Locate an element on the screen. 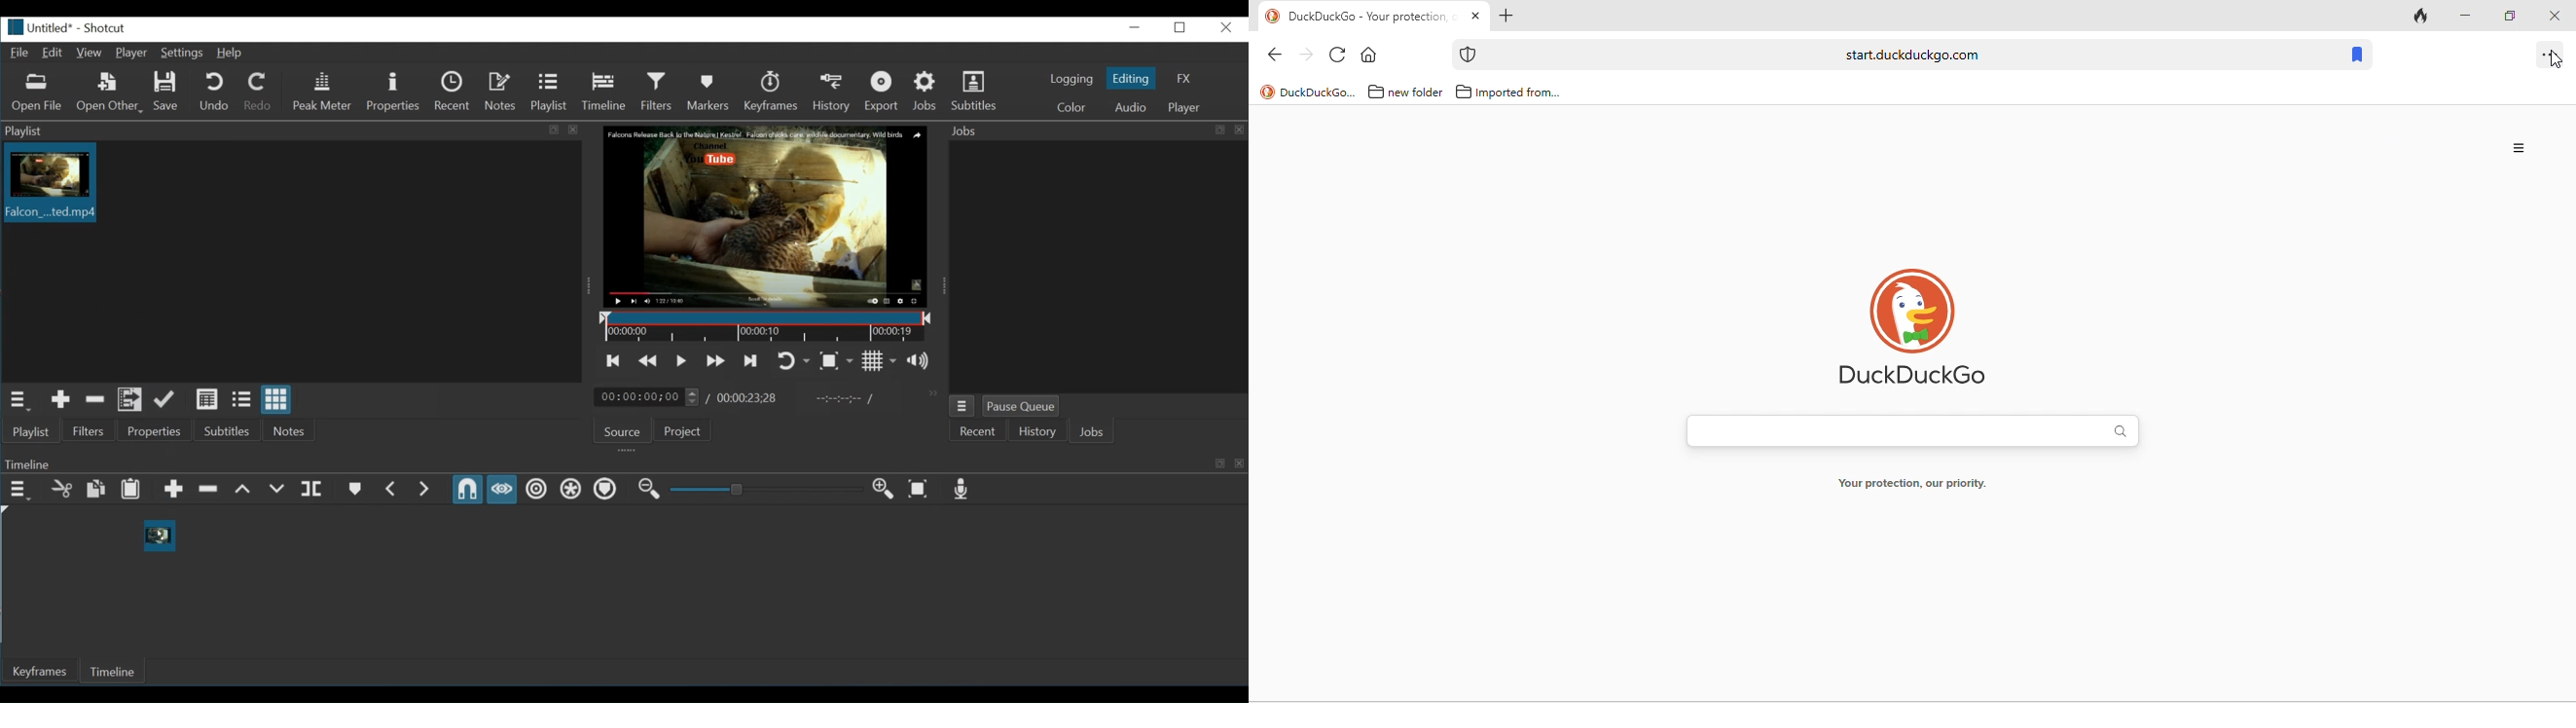  Previous marker is located at coordinates (393, 489).